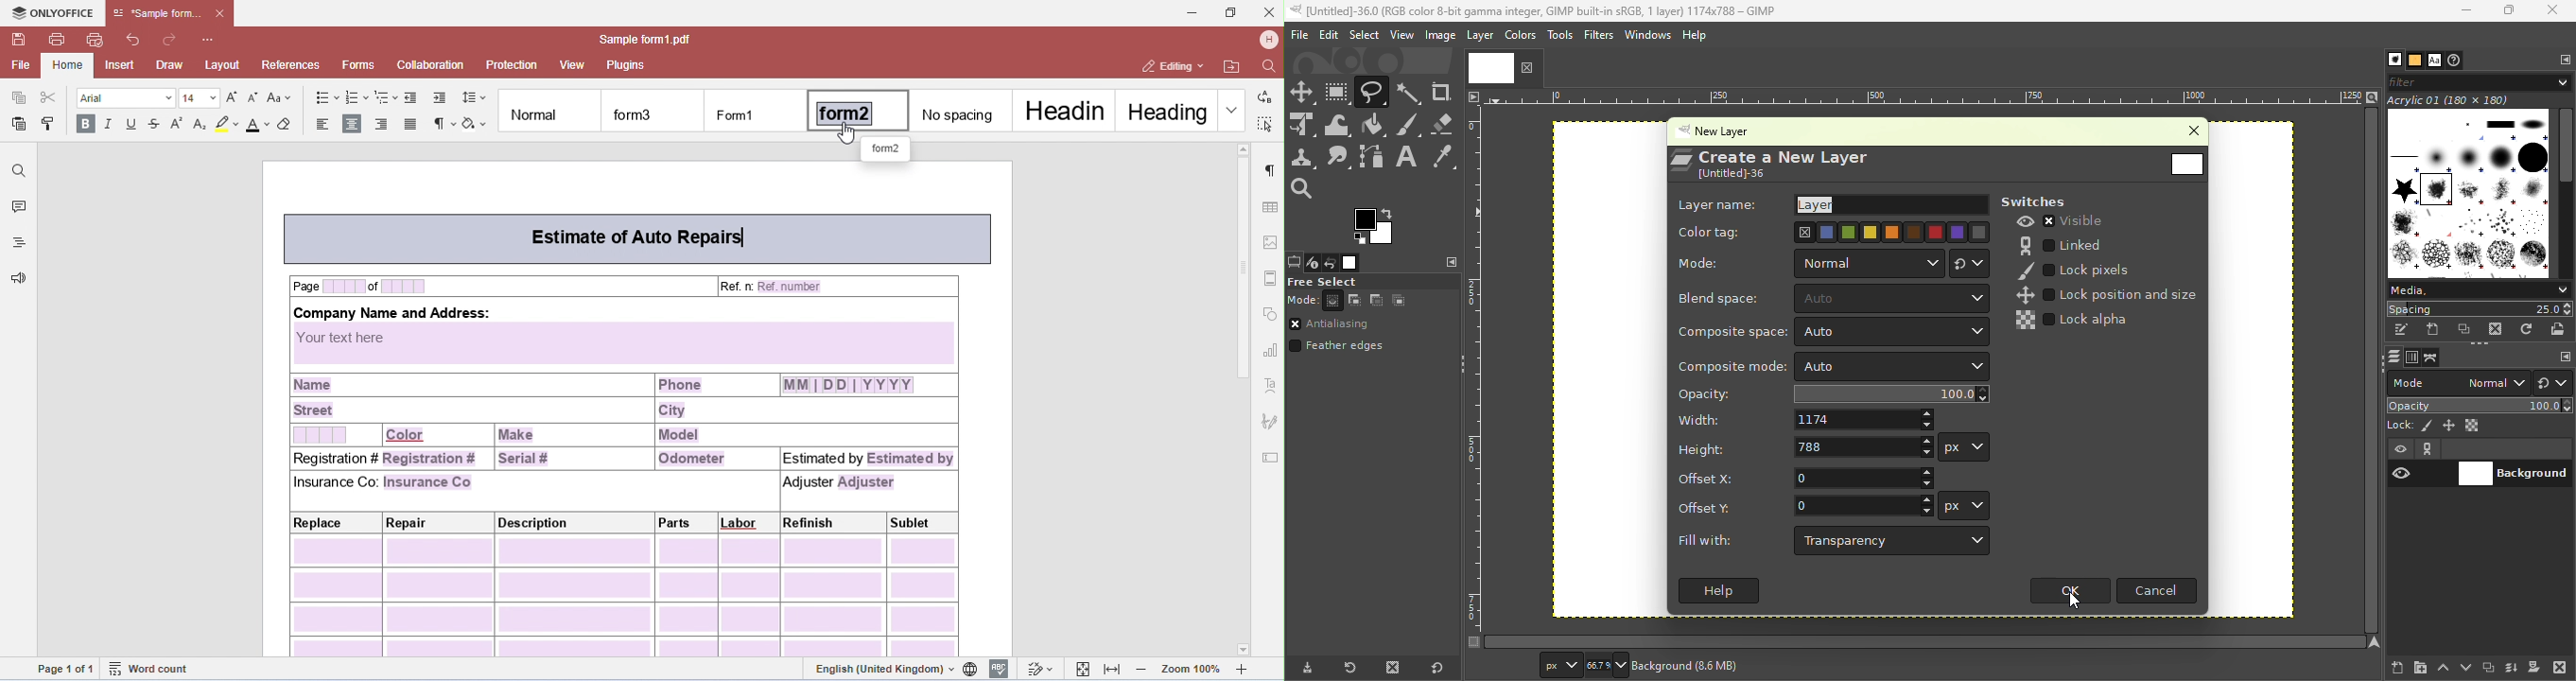 Image resolution: width=2576 pixels, height=700 pixels. I want to click on Visible, so click(2063, 221).